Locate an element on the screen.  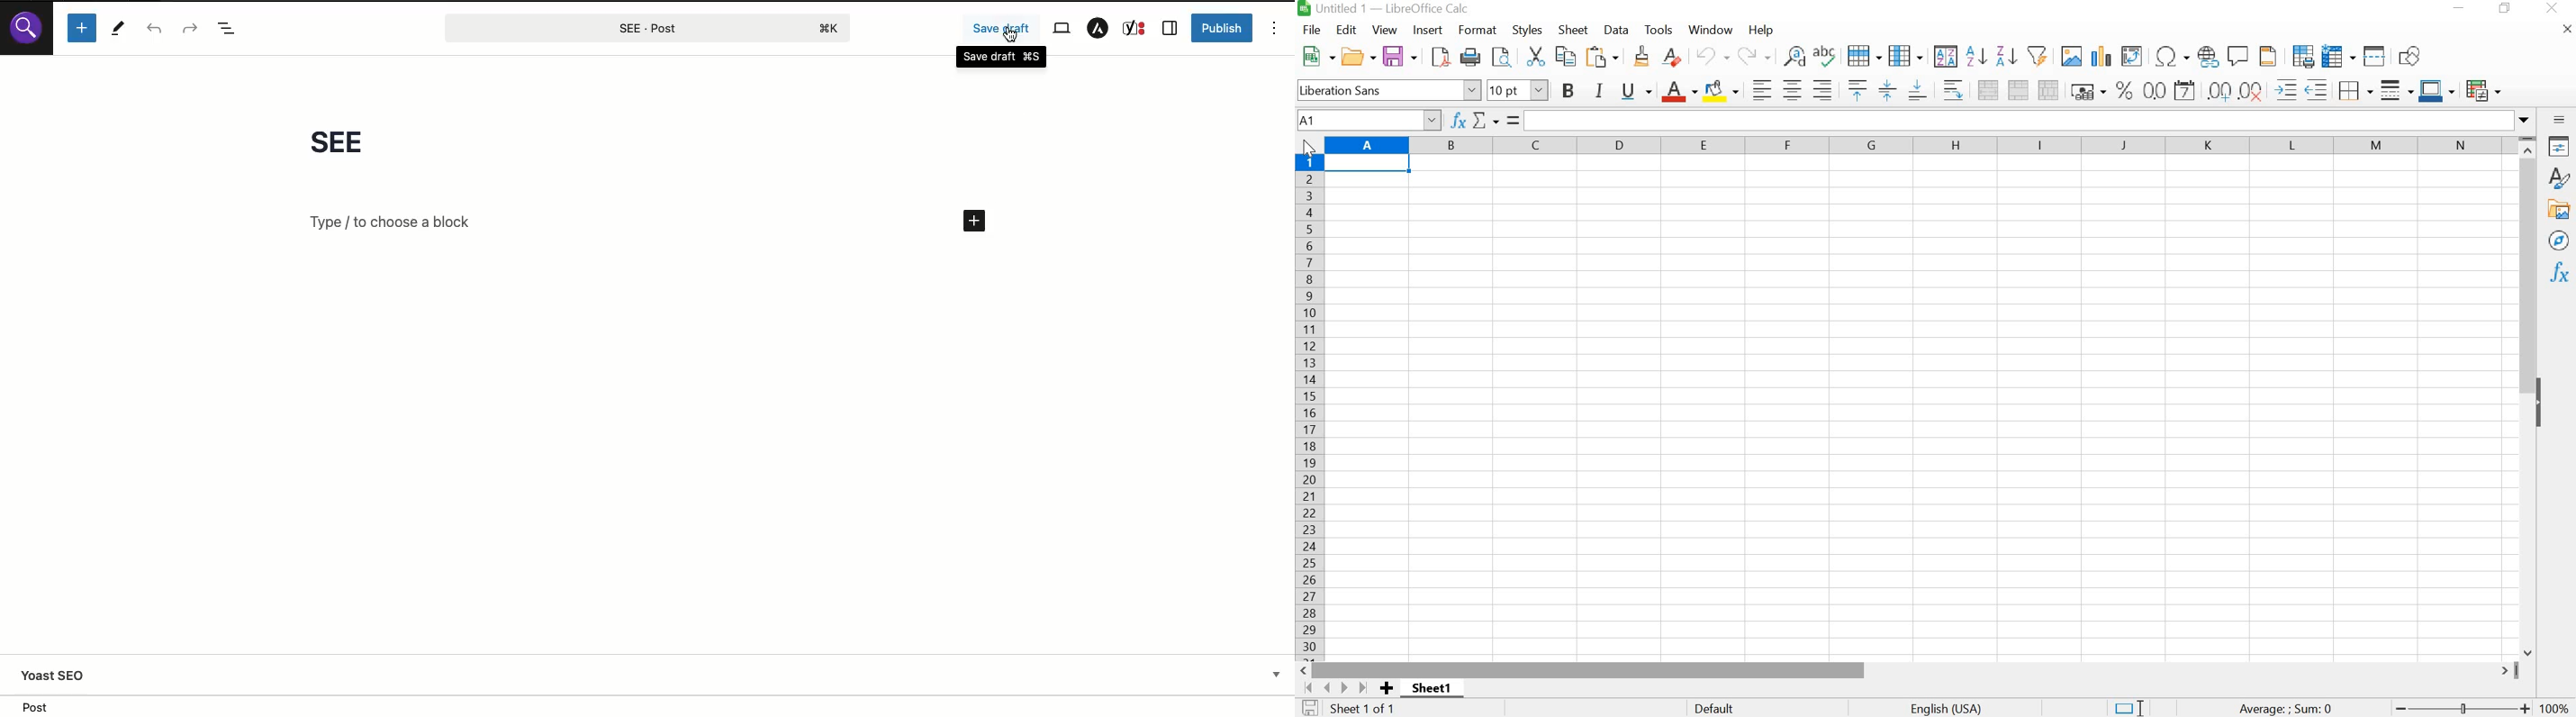
SORT is located at coordinates (1944, 58).